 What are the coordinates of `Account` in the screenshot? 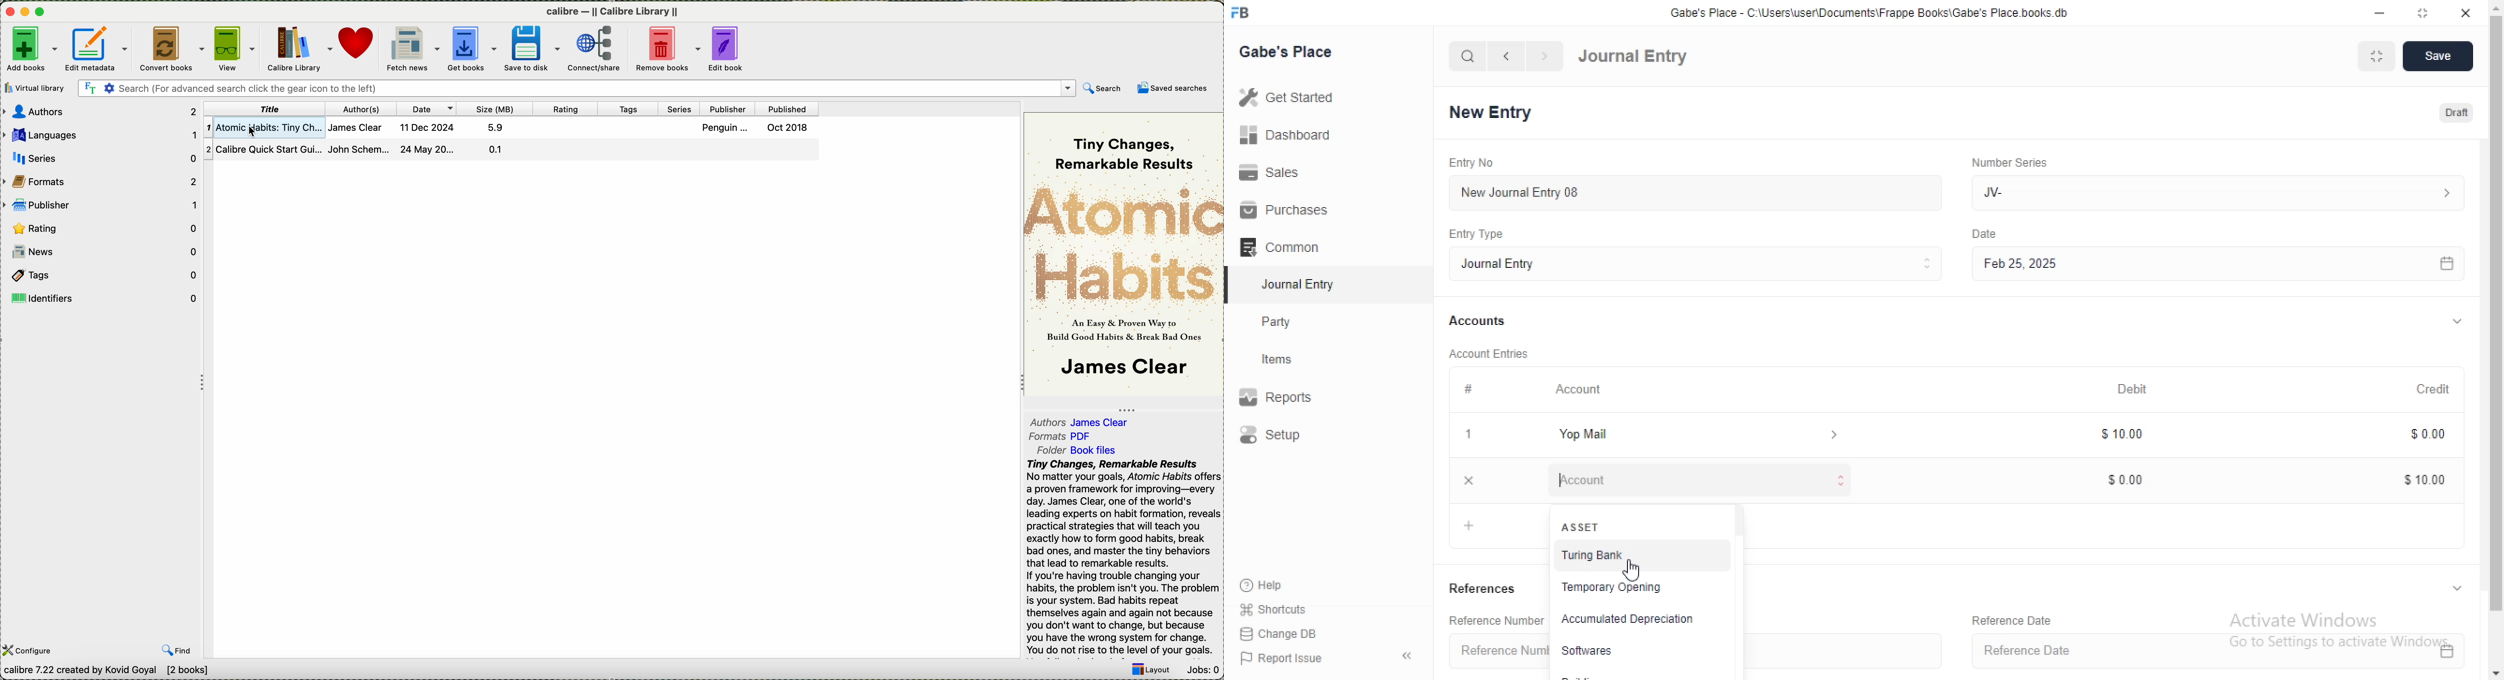 It's located at (1582, 391).